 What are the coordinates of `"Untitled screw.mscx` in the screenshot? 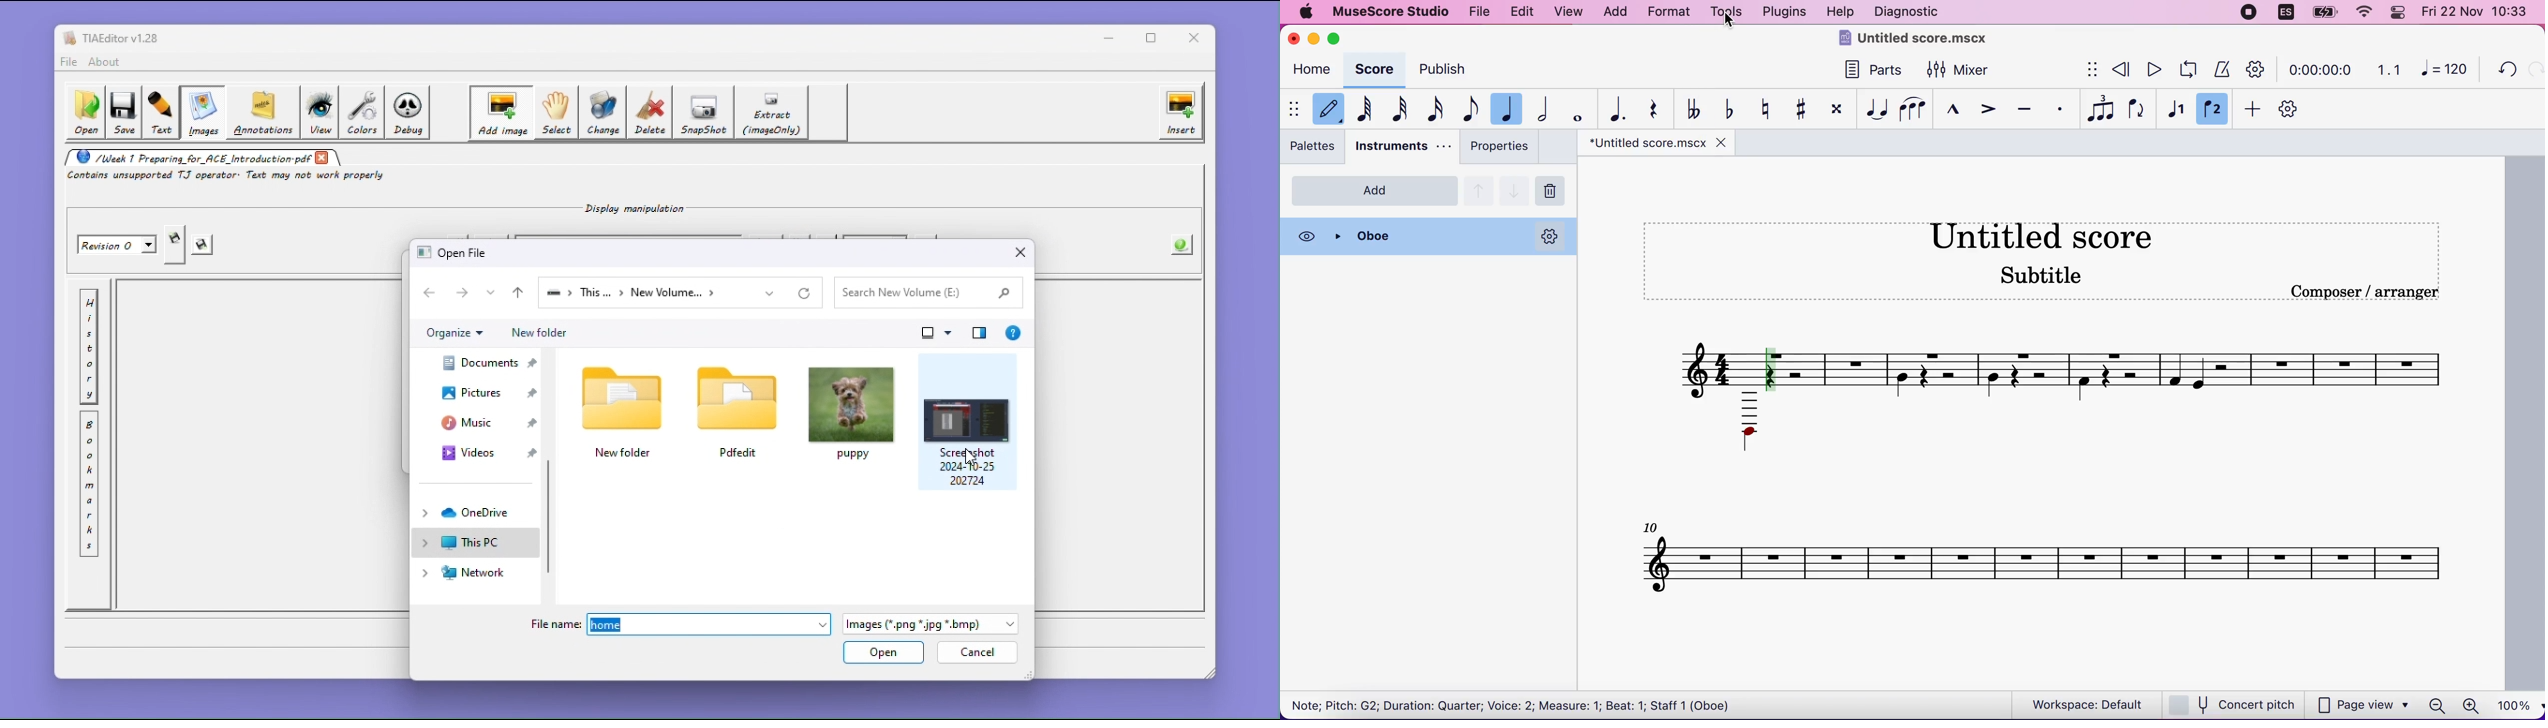 It's located at (1922, 41).